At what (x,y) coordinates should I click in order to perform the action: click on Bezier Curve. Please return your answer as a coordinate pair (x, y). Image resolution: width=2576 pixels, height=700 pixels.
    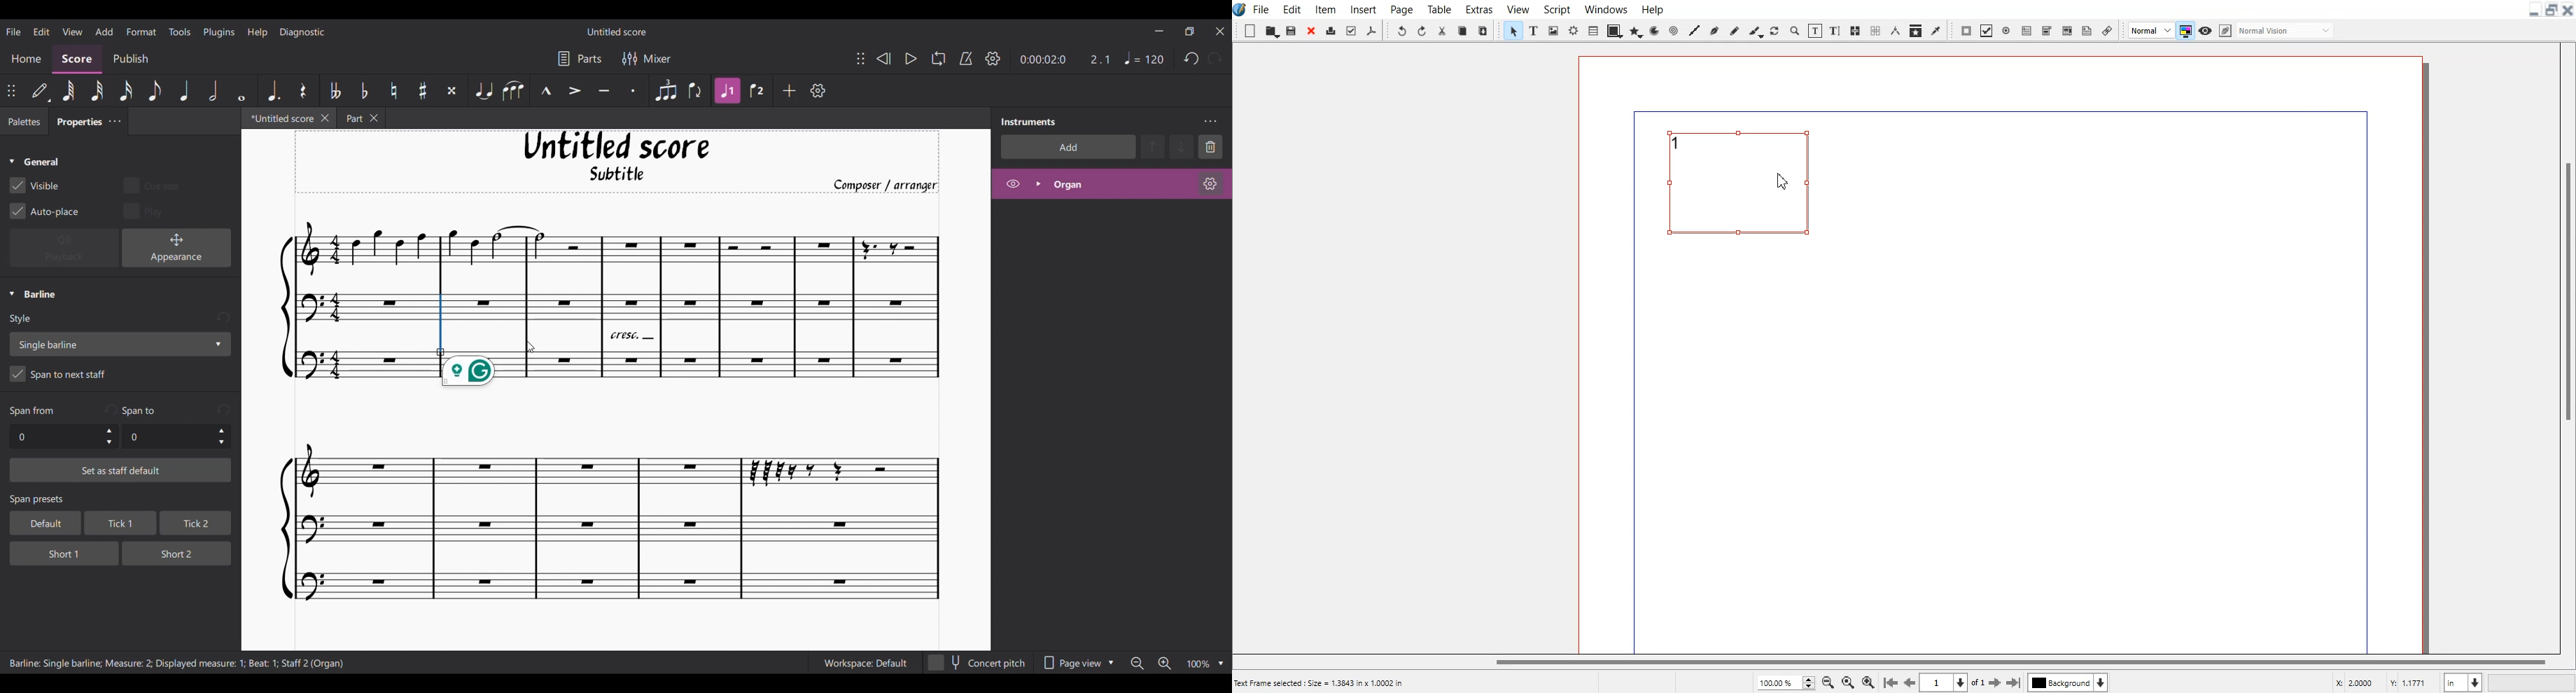
    Looking at the image, I should click on (1714, 29).